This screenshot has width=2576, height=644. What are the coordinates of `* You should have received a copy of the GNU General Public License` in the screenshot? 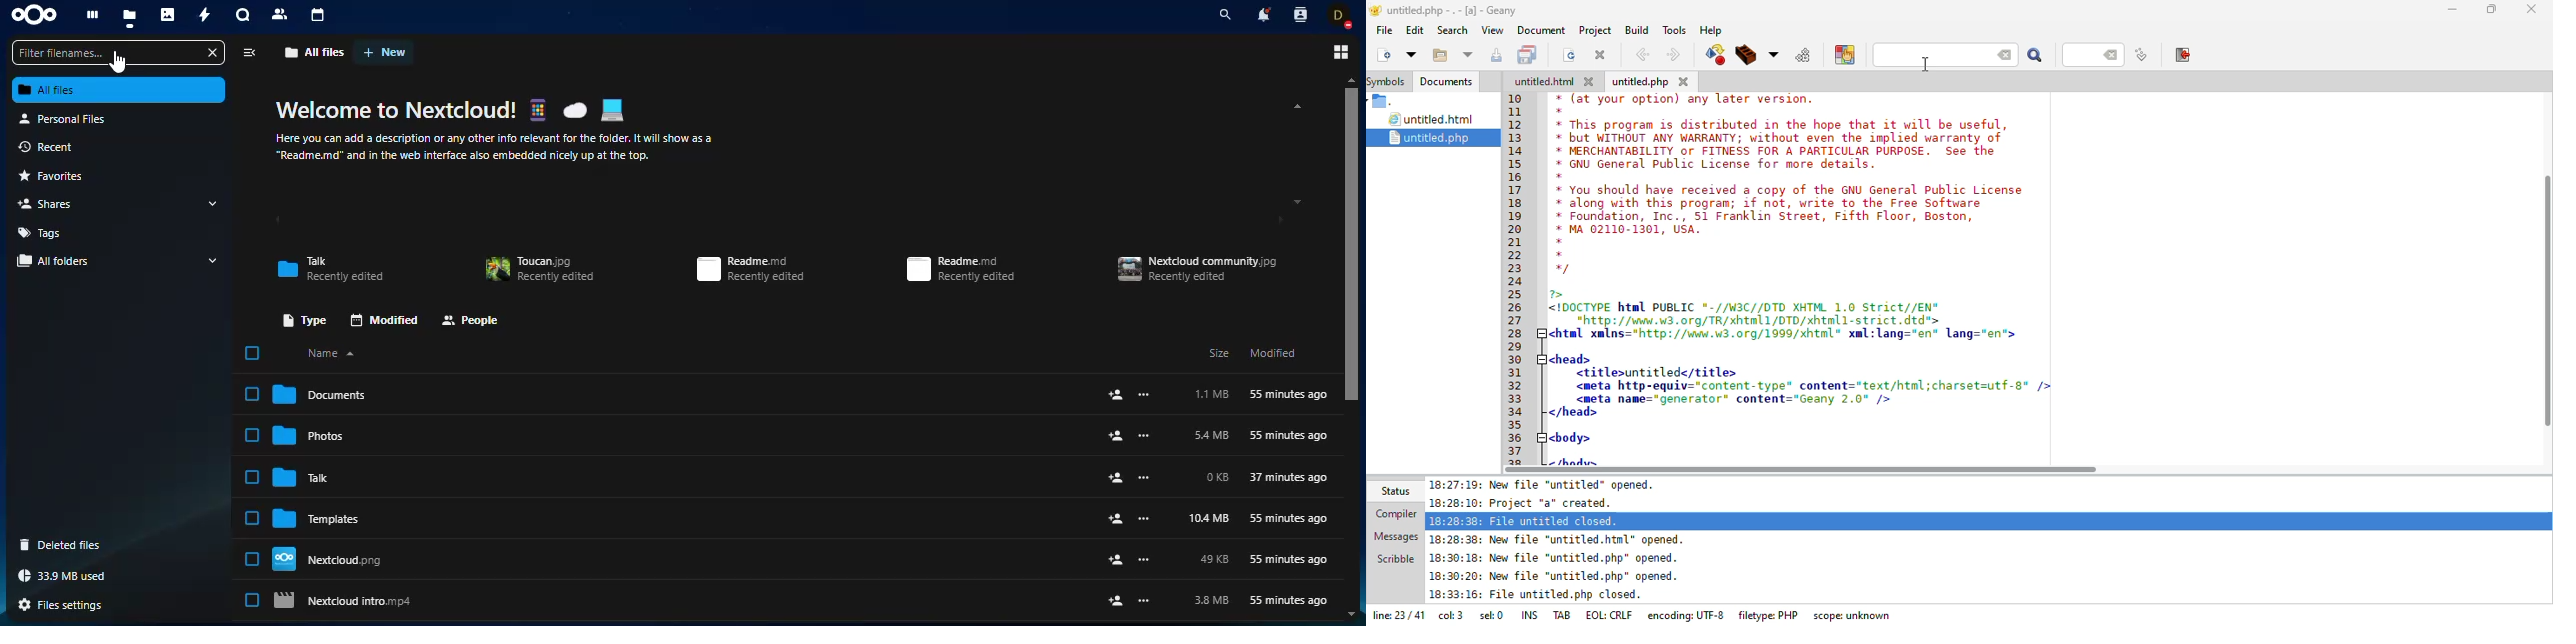 It's located at (1791, 190).